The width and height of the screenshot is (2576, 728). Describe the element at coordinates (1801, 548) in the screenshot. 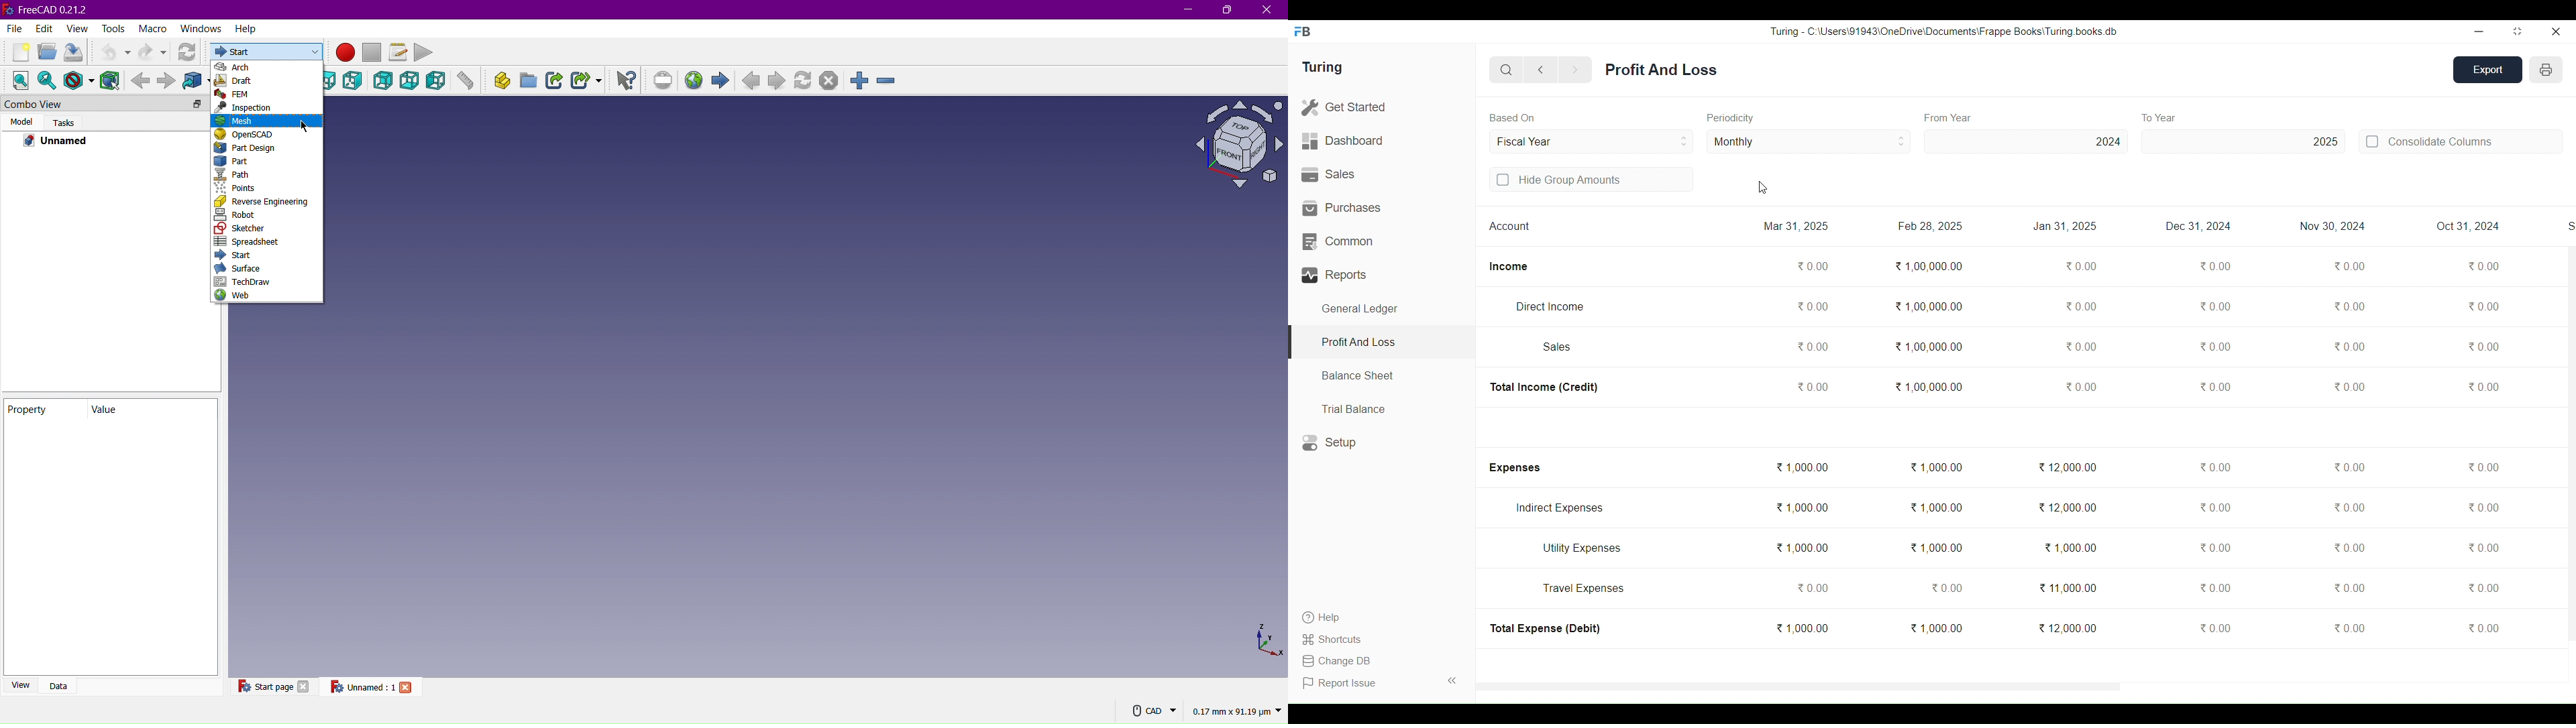

I see `1,000.00` at that location.